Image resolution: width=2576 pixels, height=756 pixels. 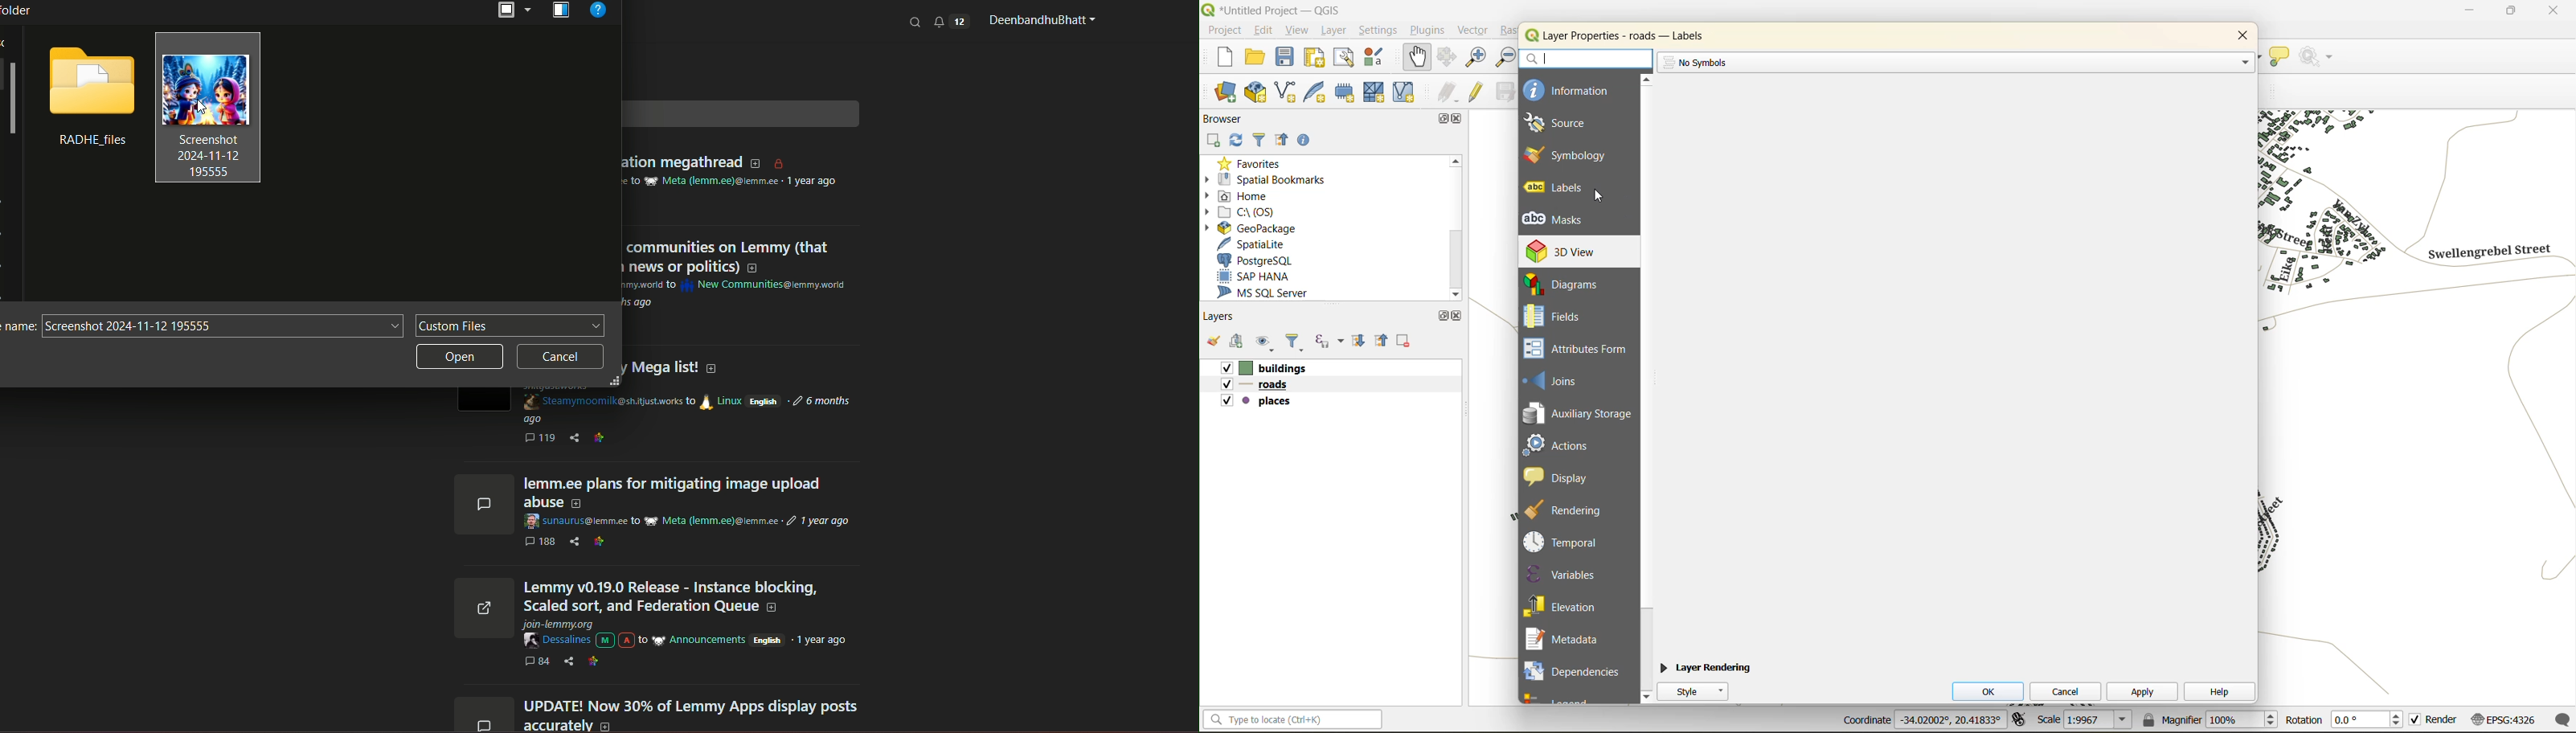 I want to click on icons, so click(x=481, y=600).